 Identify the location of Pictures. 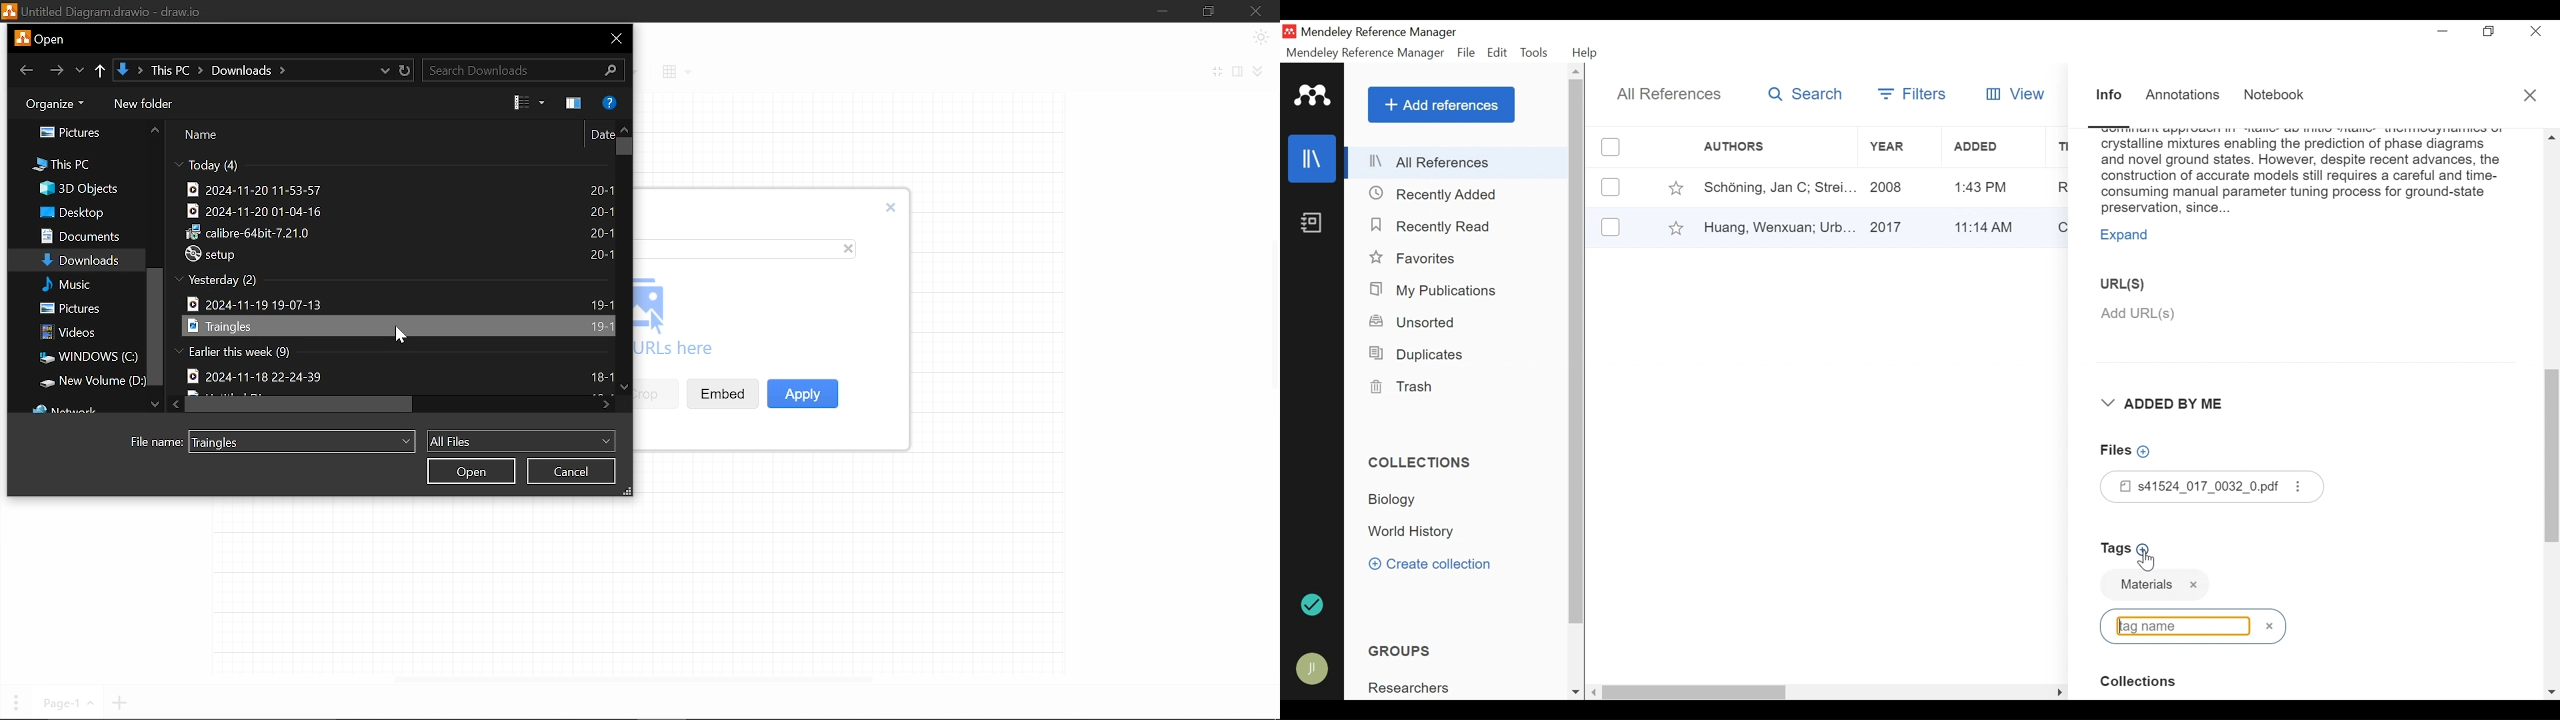
(66, 134).